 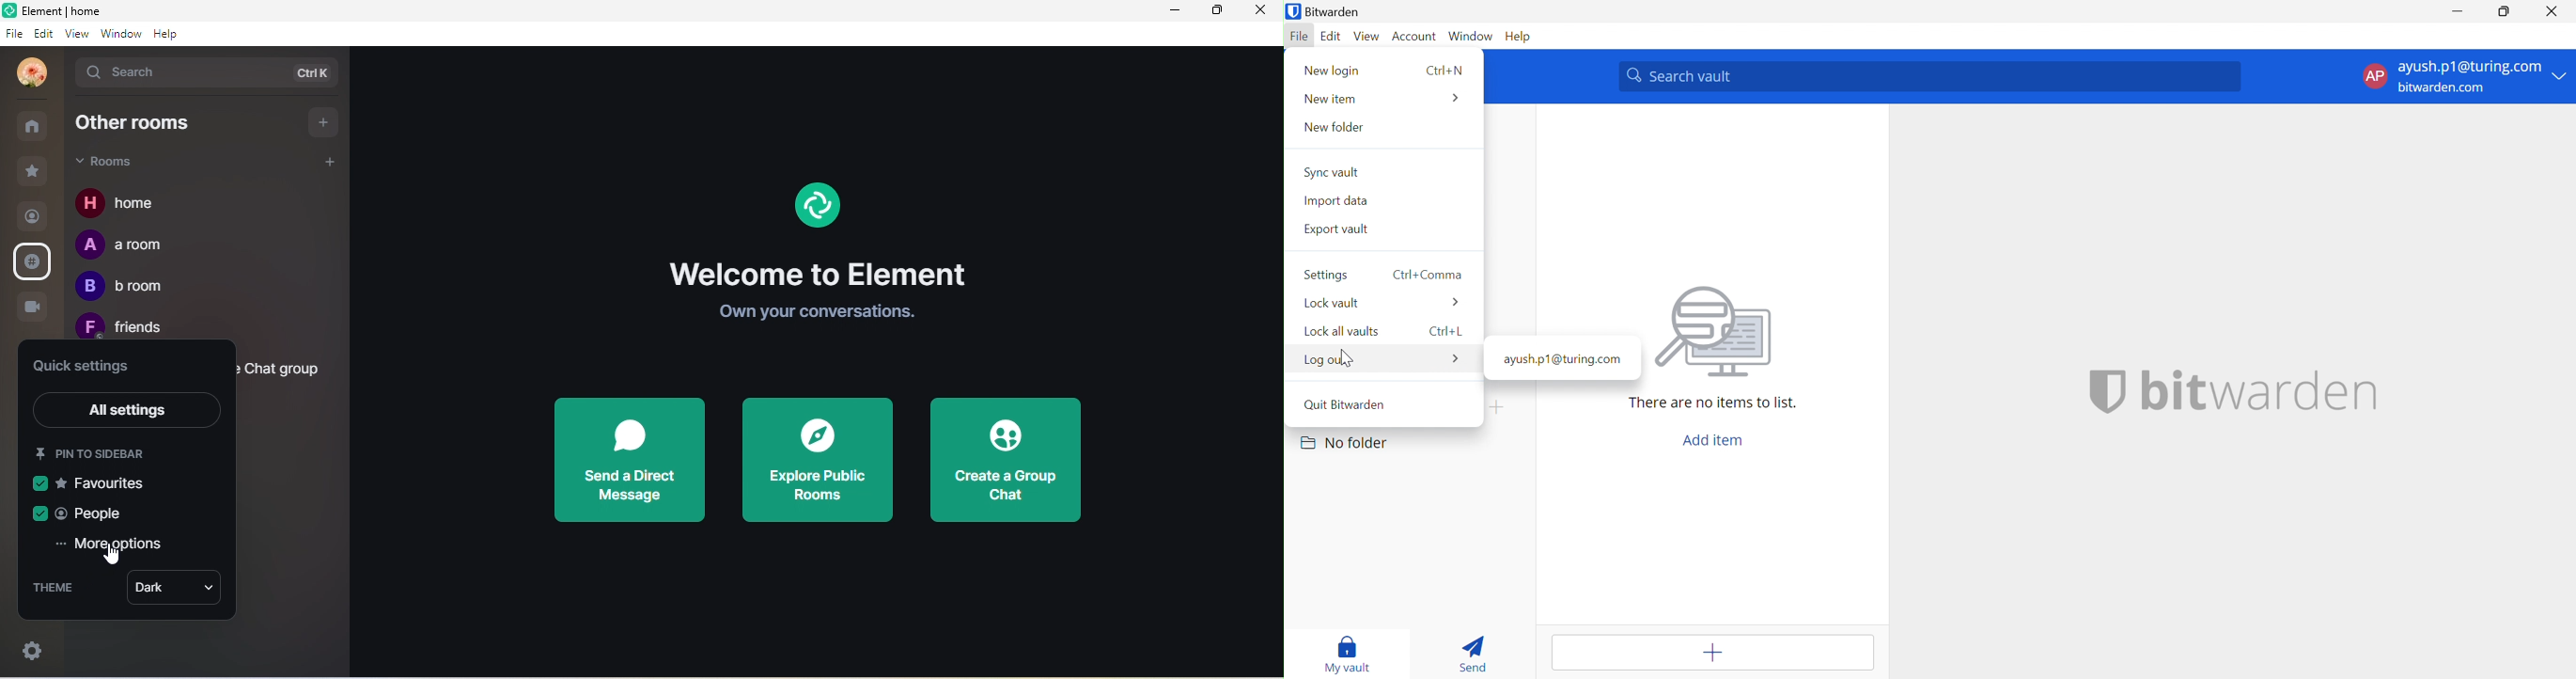 I want to click on No folder, so click(x=1346, y=443).